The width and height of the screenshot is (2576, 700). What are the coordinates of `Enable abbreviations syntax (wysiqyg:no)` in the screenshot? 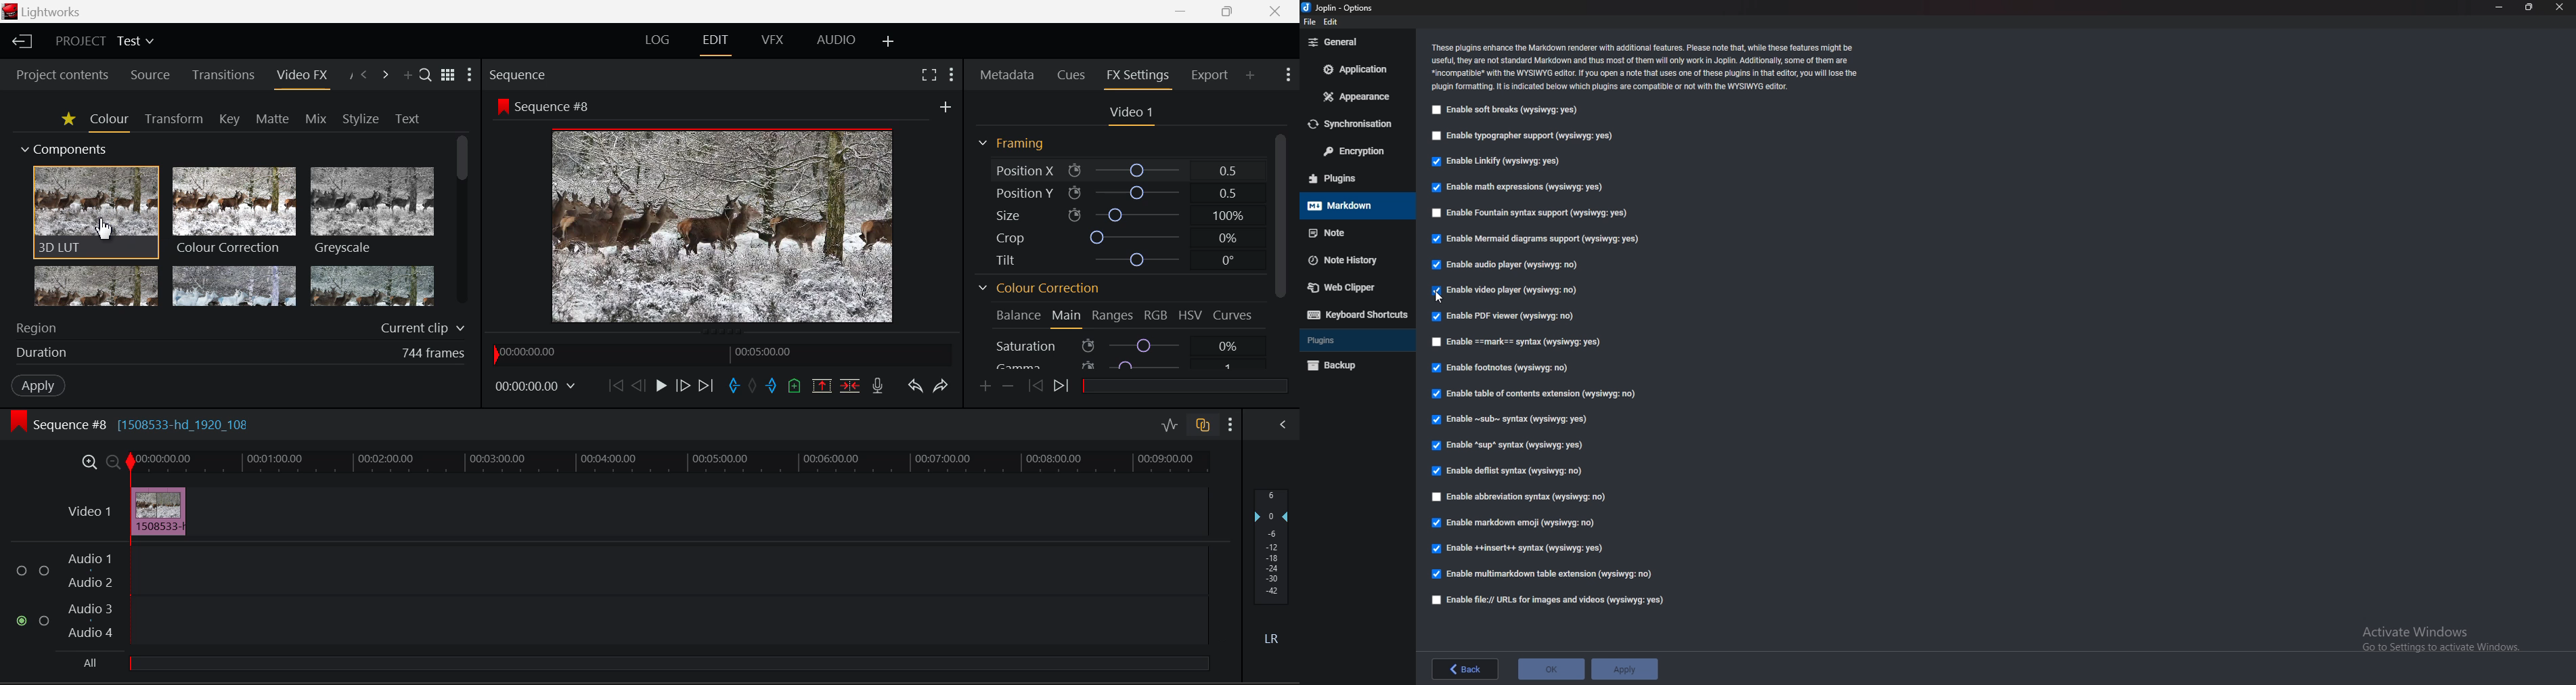 It's located at (1534, 499).